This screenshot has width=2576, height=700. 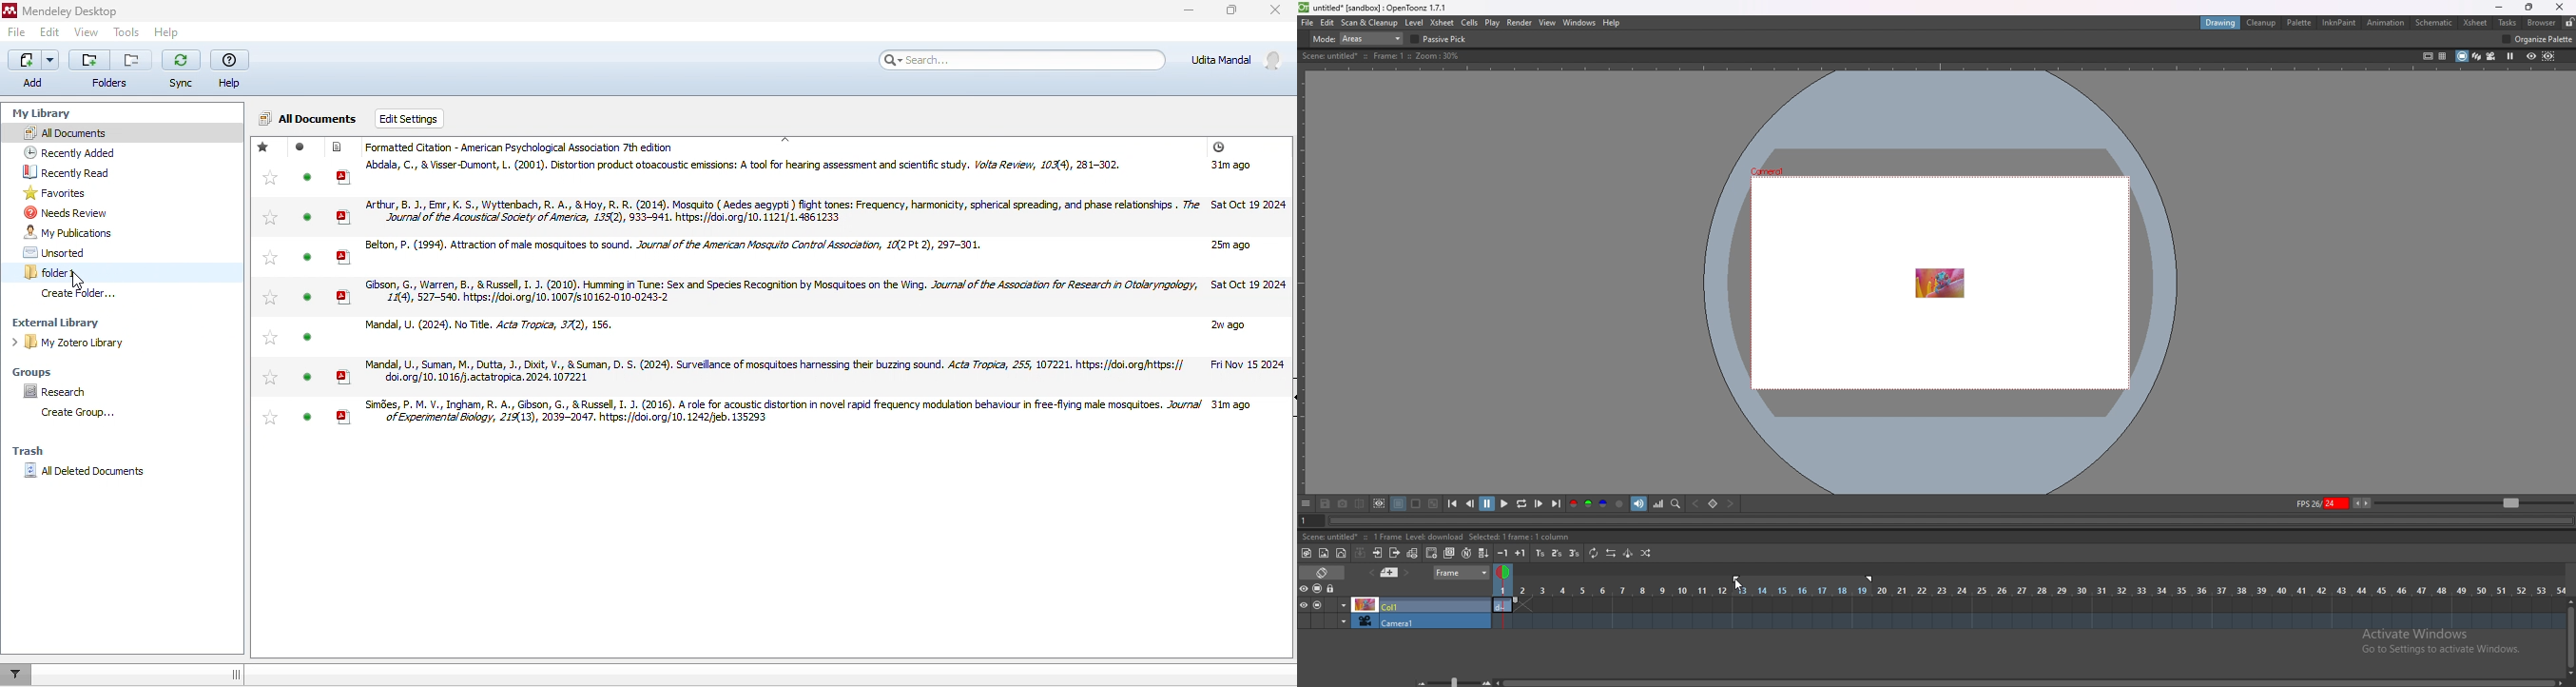 What do you see at coordinates (437, 119) in the screenshot?
I see `edit settings` at bounding box center [437, 119].